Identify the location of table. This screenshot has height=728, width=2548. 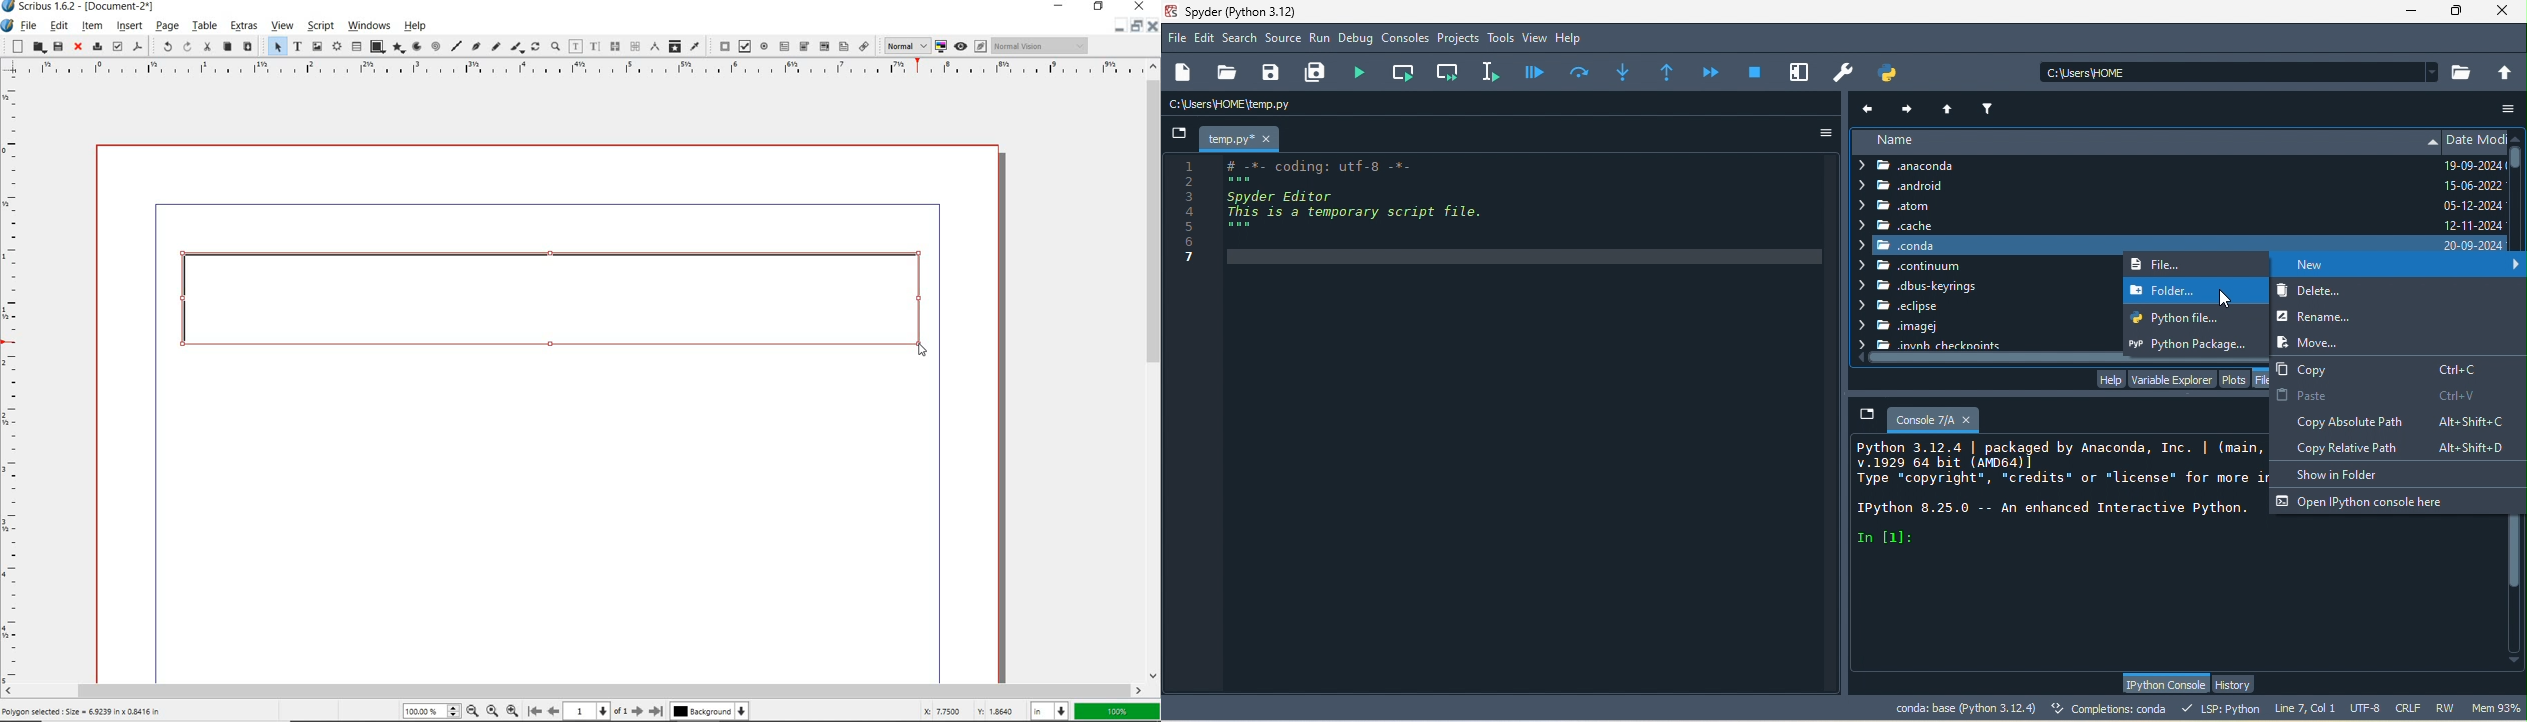
(205, 26).